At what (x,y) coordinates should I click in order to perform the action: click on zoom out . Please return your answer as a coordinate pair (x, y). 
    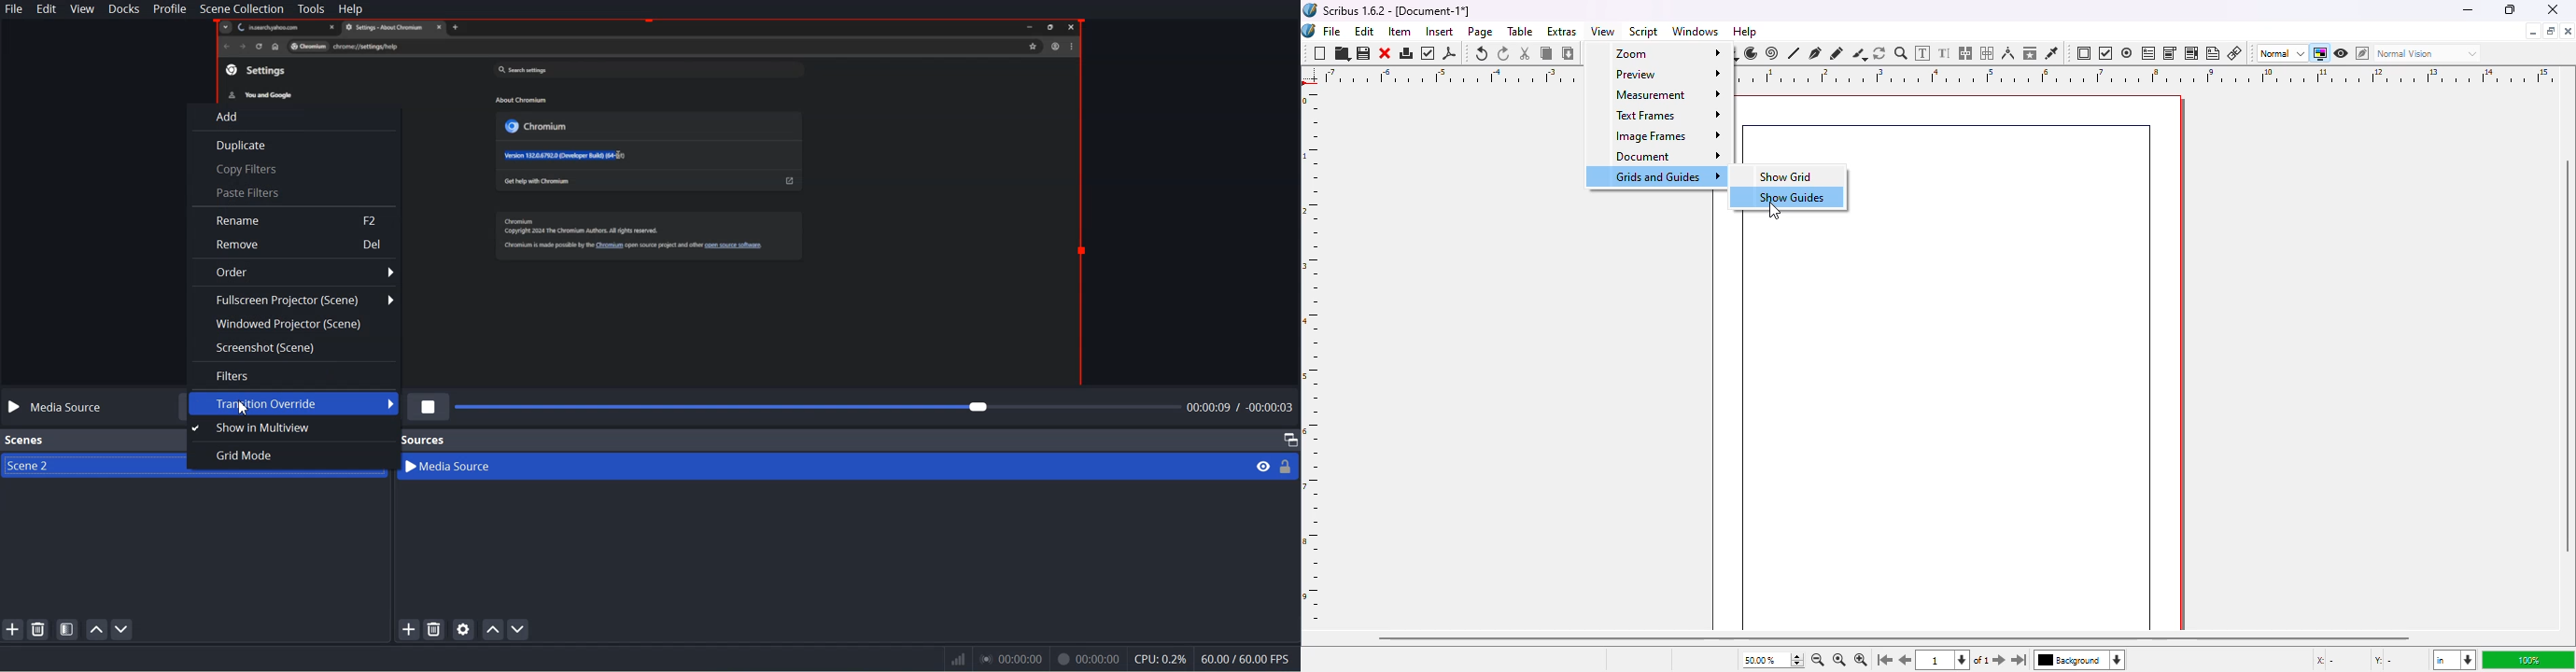
    Looking at the image, I should click on (1817, 660).